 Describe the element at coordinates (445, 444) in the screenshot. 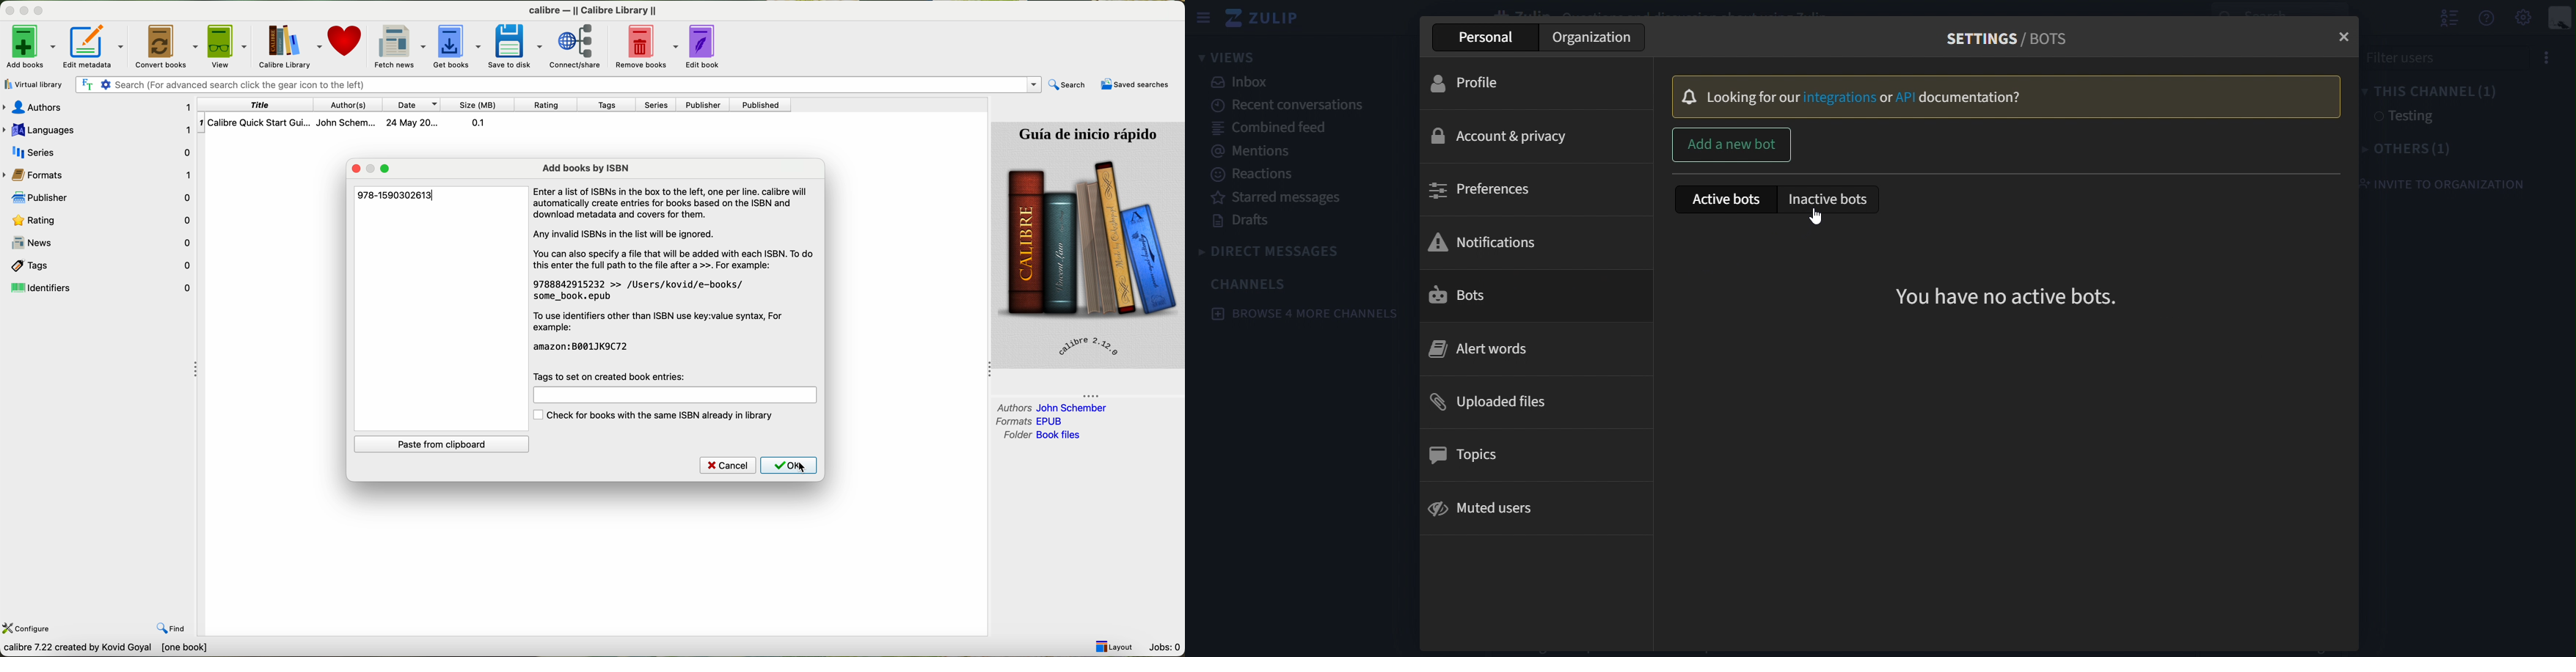

I see `paste from clipboard` at that location.